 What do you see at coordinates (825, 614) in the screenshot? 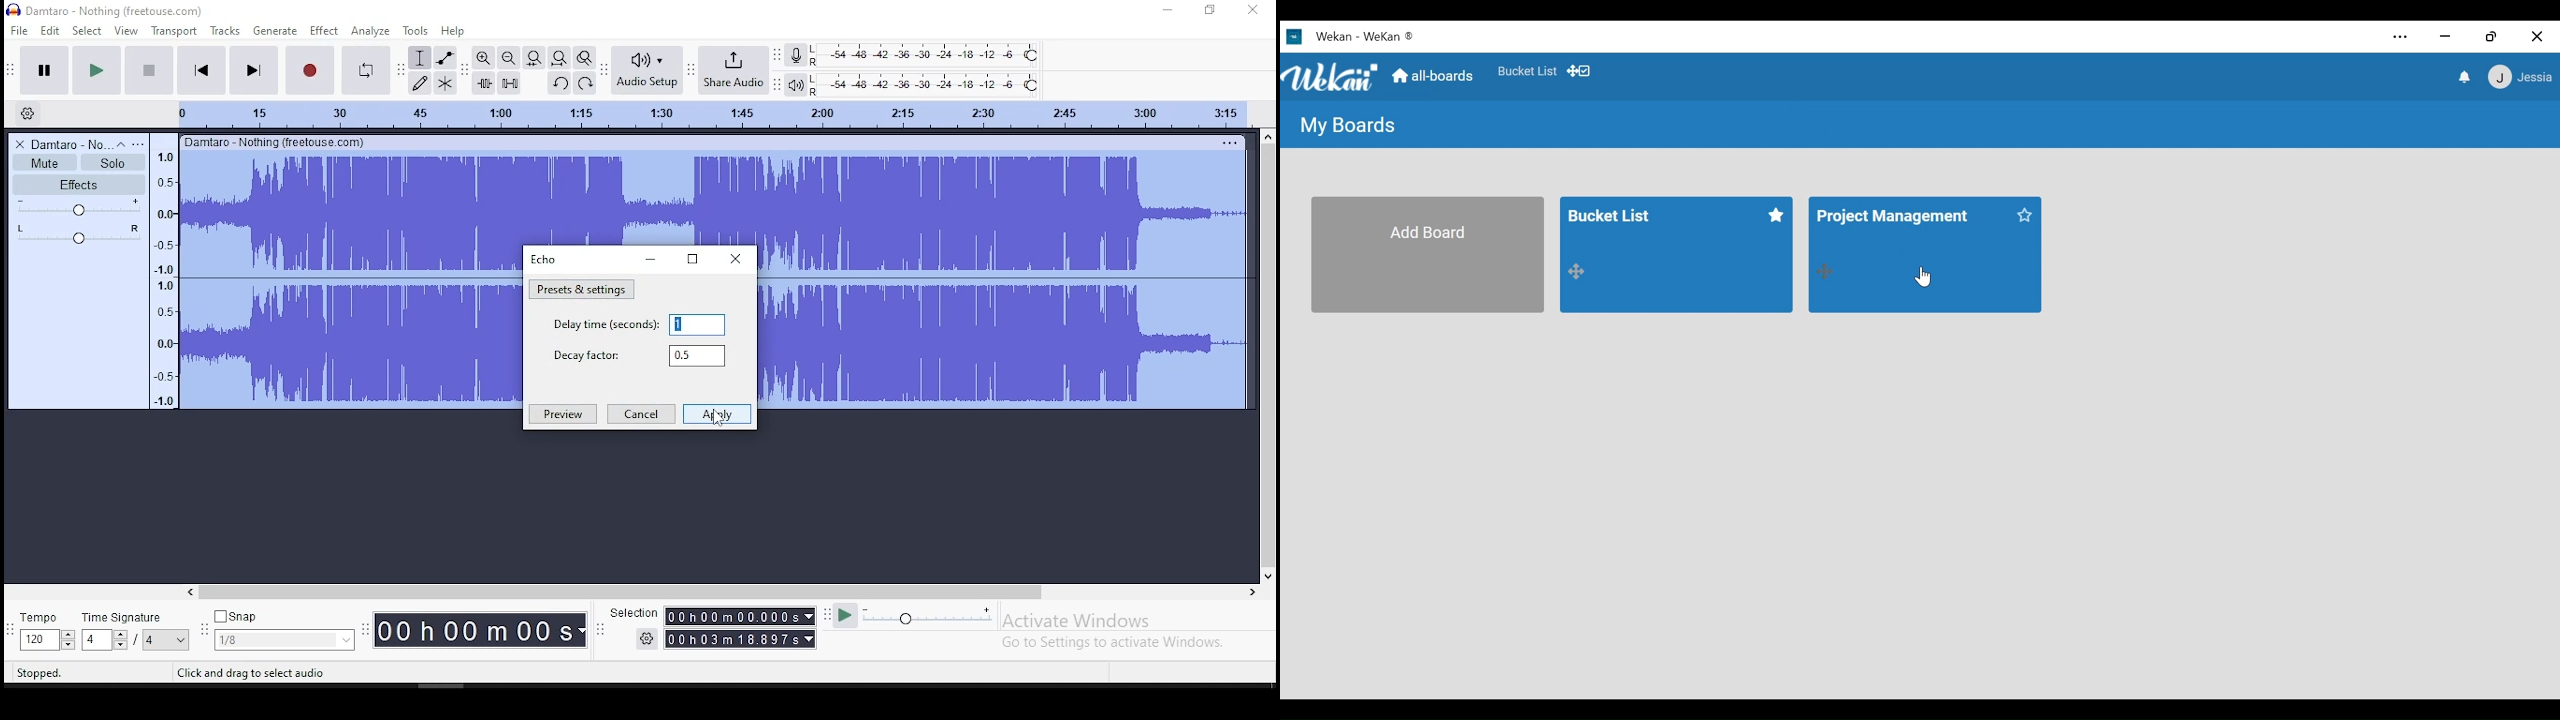
I see `` at bounding box center [825, 614].